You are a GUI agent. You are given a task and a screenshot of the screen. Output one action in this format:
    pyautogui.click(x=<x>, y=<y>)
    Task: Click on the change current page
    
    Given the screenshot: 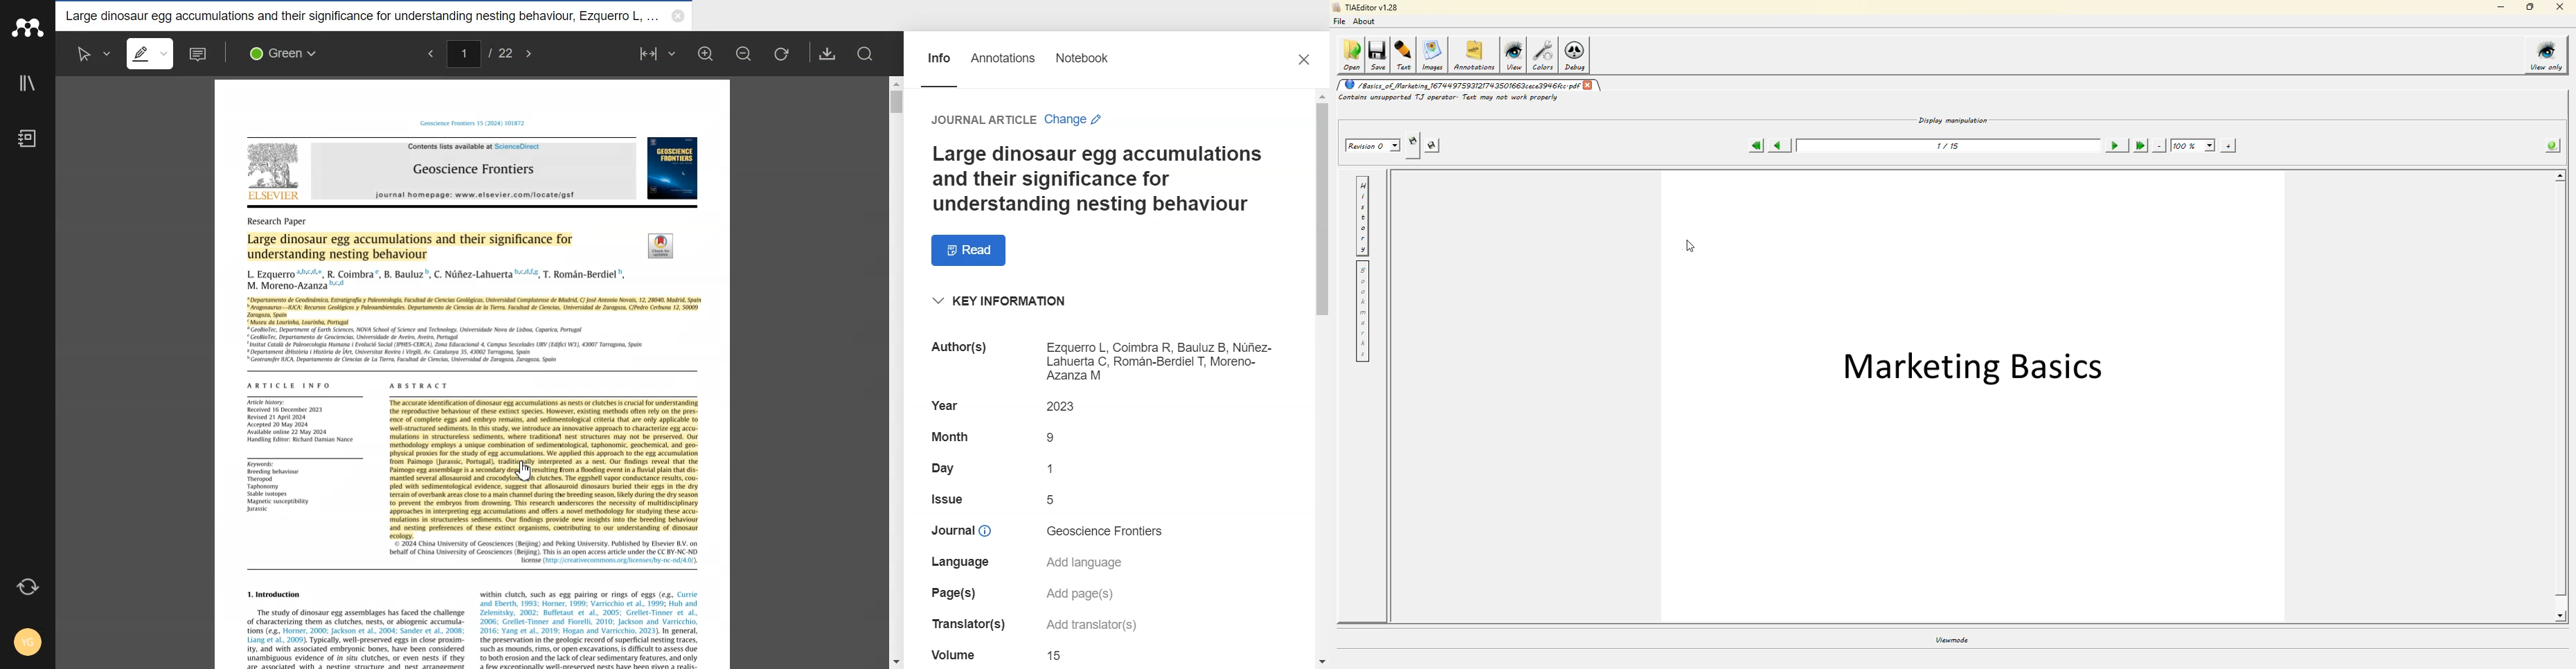 What is the action you would take?
    pyautogui.click(x=463, y=53)
    